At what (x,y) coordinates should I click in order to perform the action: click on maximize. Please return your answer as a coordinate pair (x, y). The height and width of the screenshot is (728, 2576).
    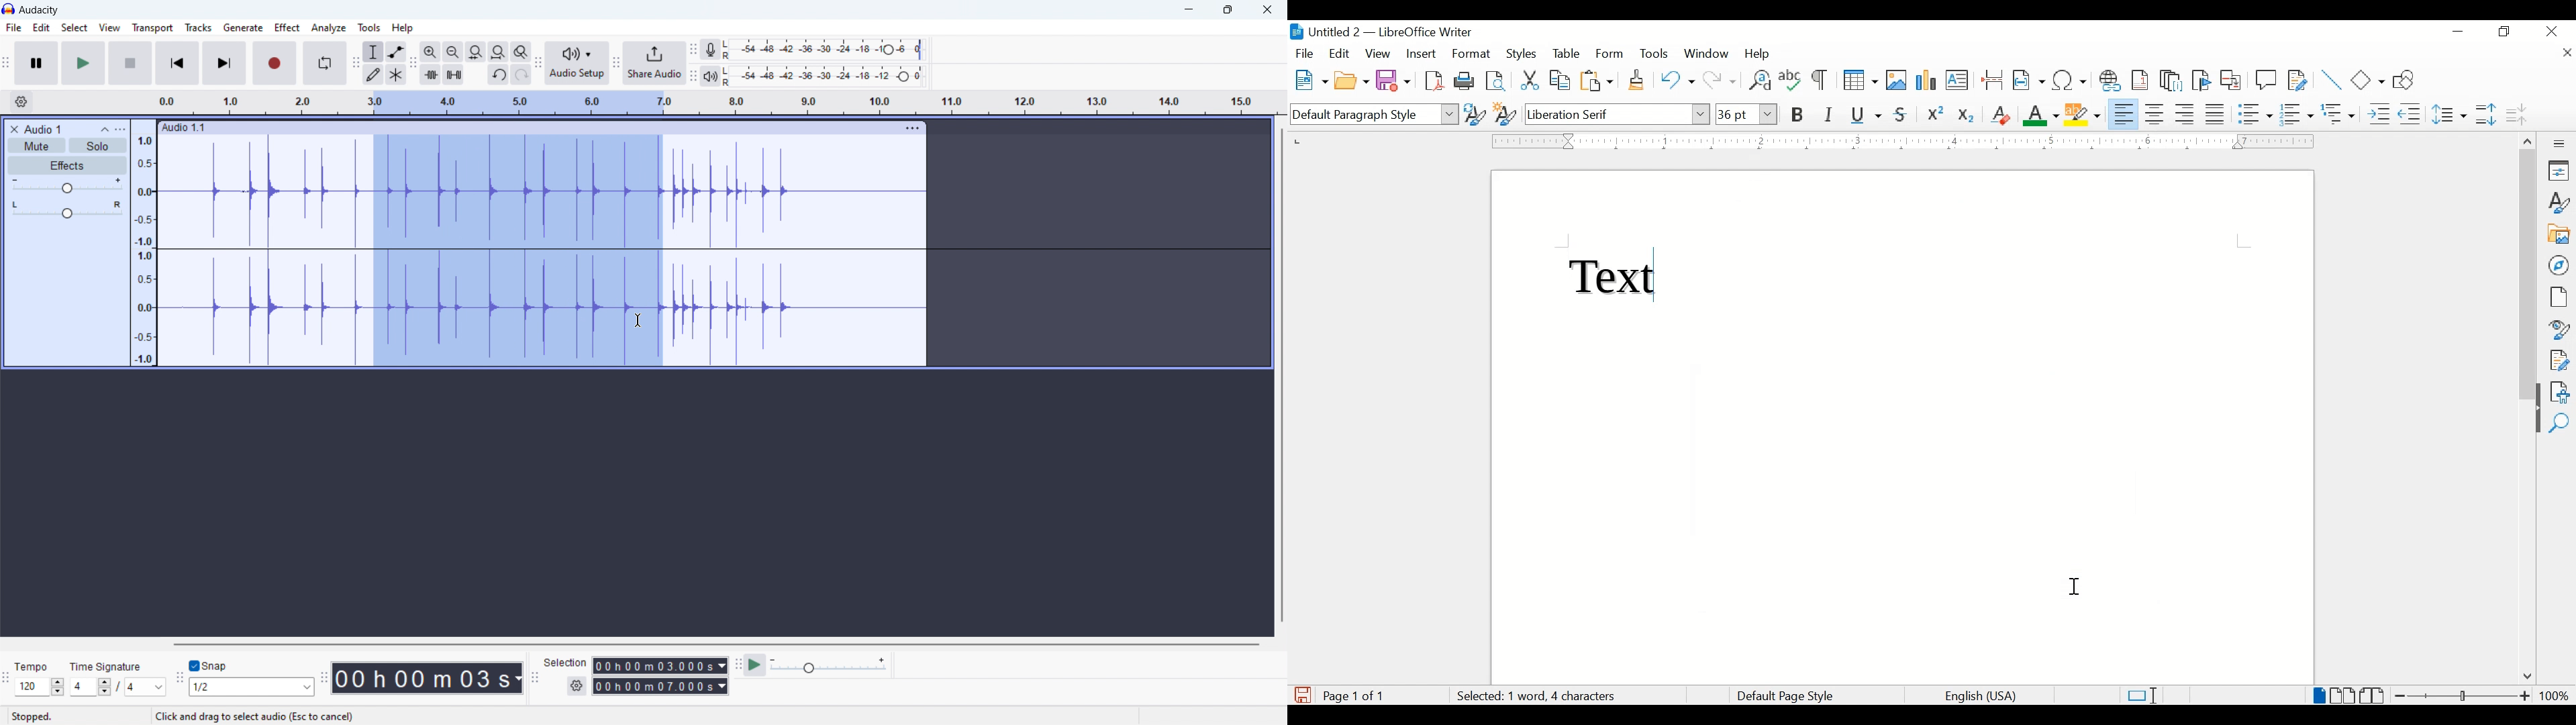
    Looking at the image, I should click on (1226, 10).